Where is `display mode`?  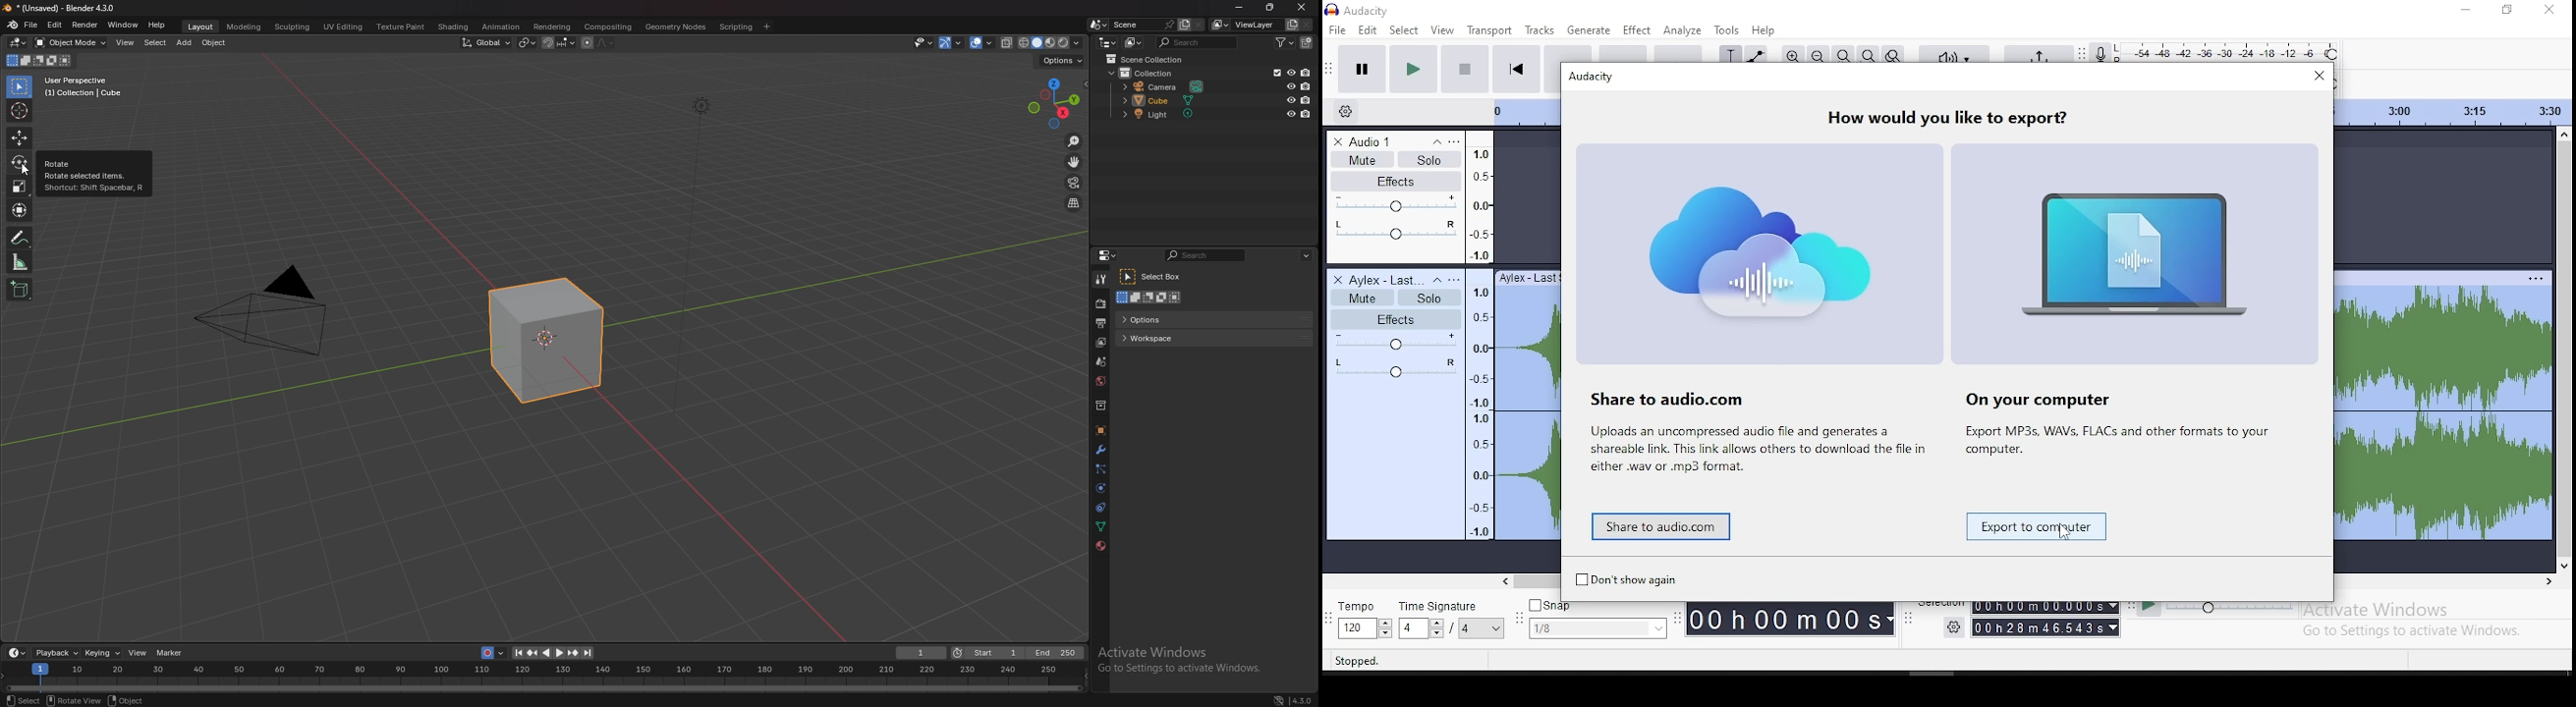 display mode is located at coordinates (1134, 43).